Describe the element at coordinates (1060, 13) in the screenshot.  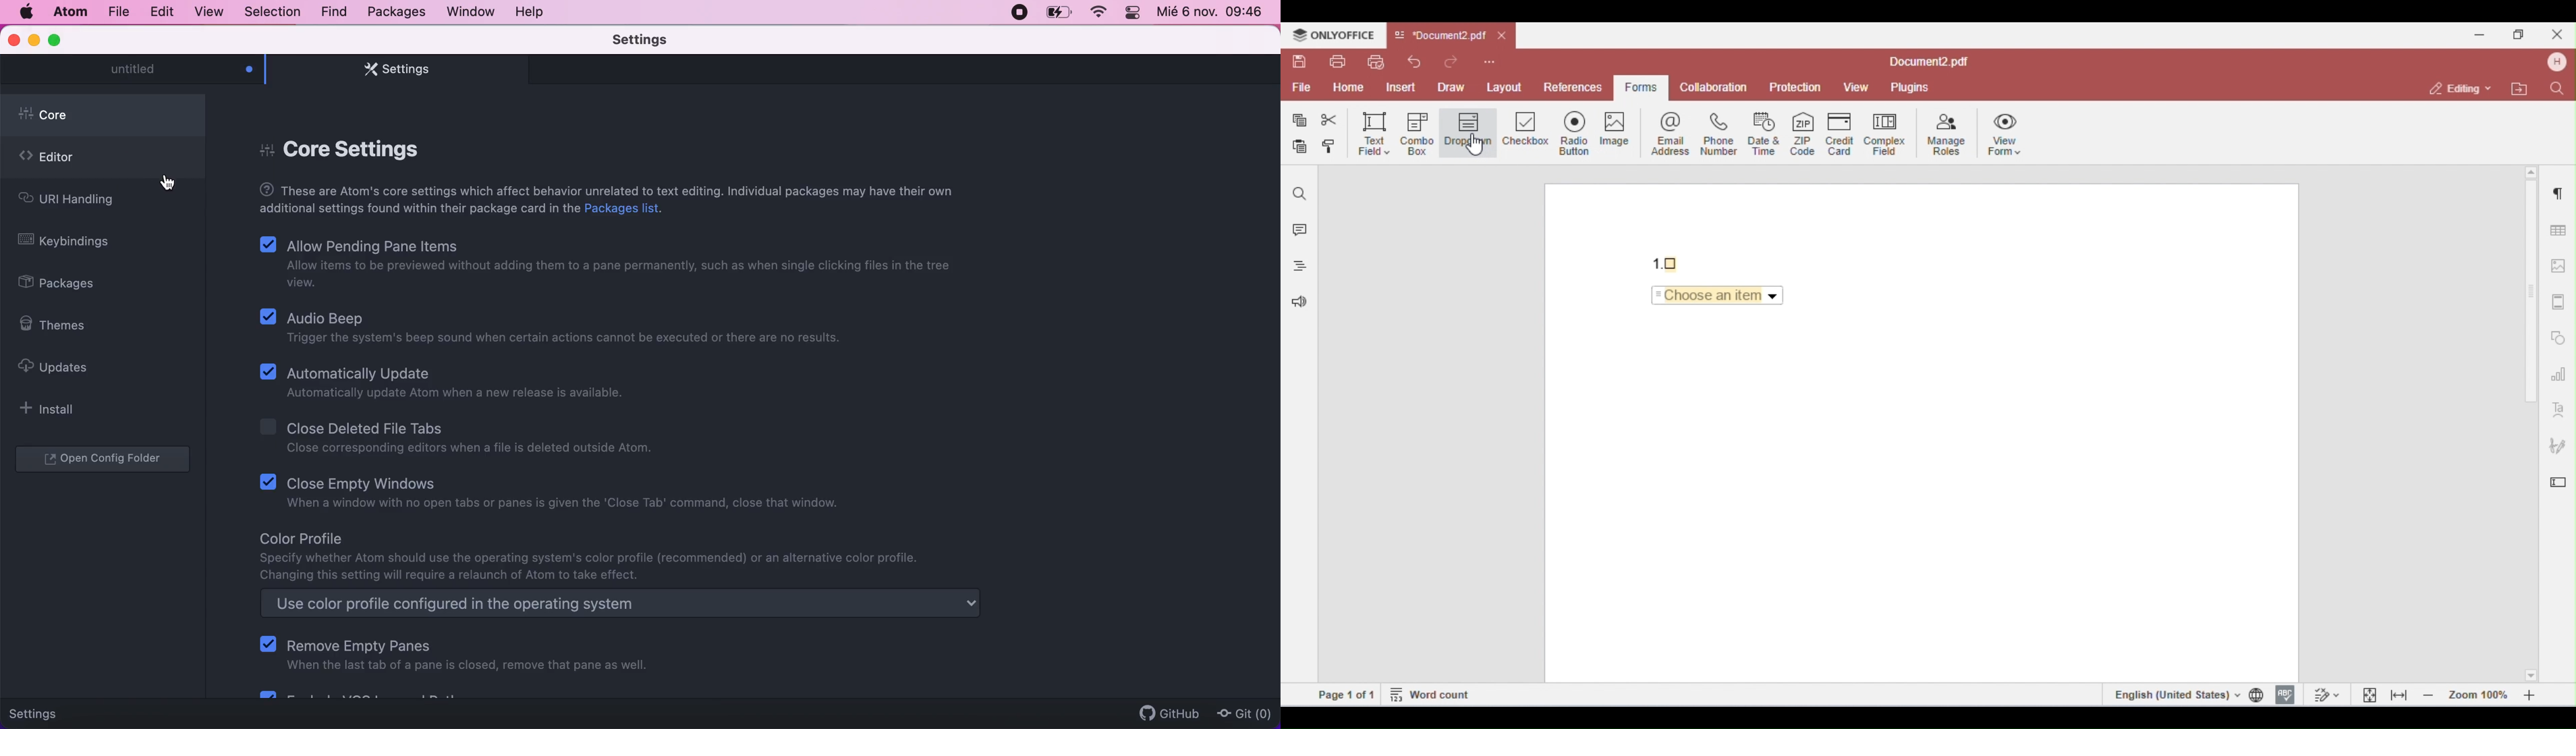
I see `battery` at that location.